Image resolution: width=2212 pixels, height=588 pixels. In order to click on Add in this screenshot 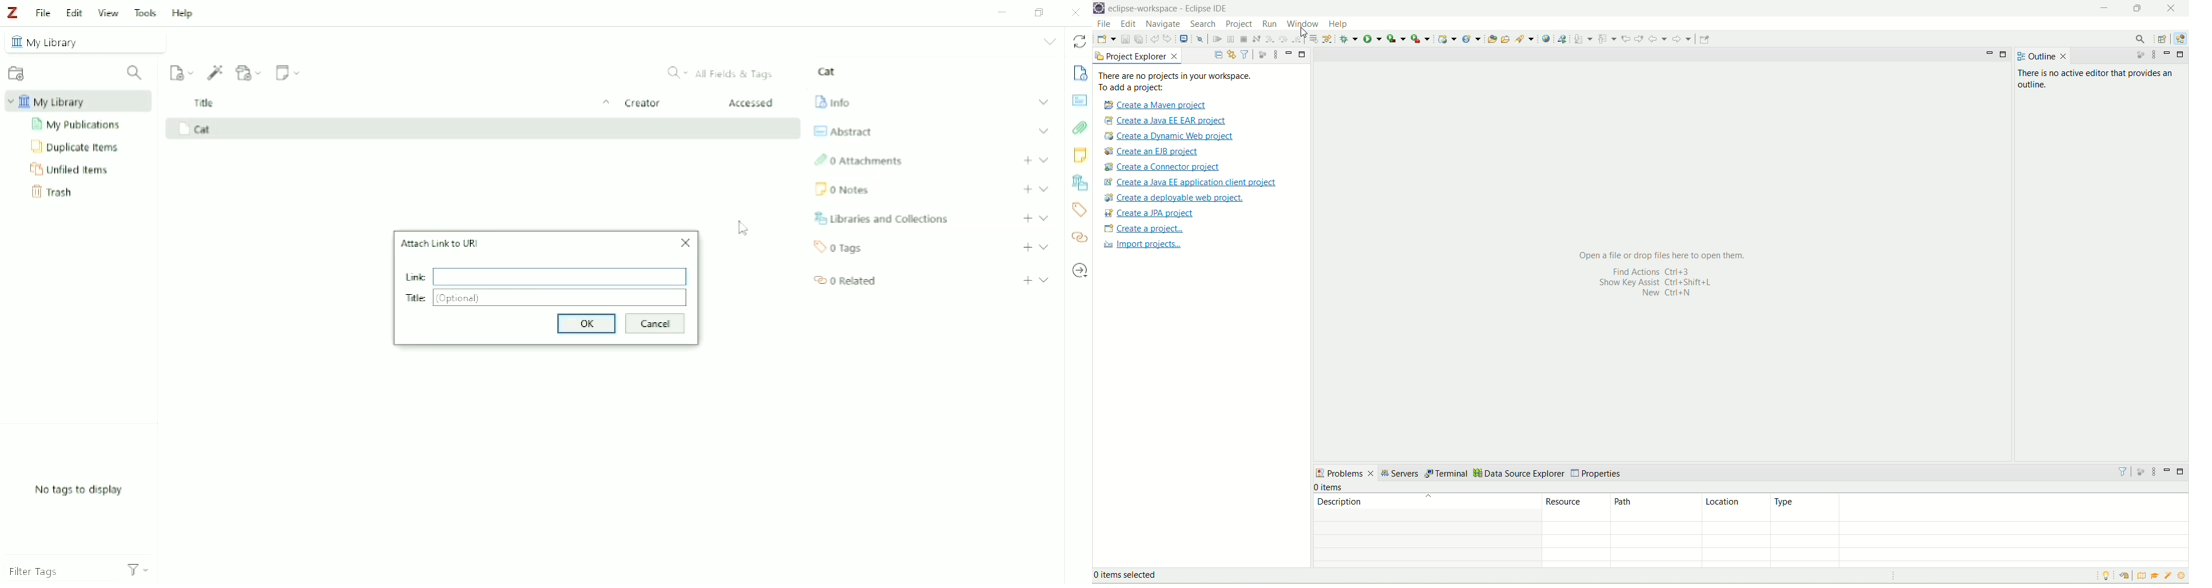, I will do `click(1027, 189)`.